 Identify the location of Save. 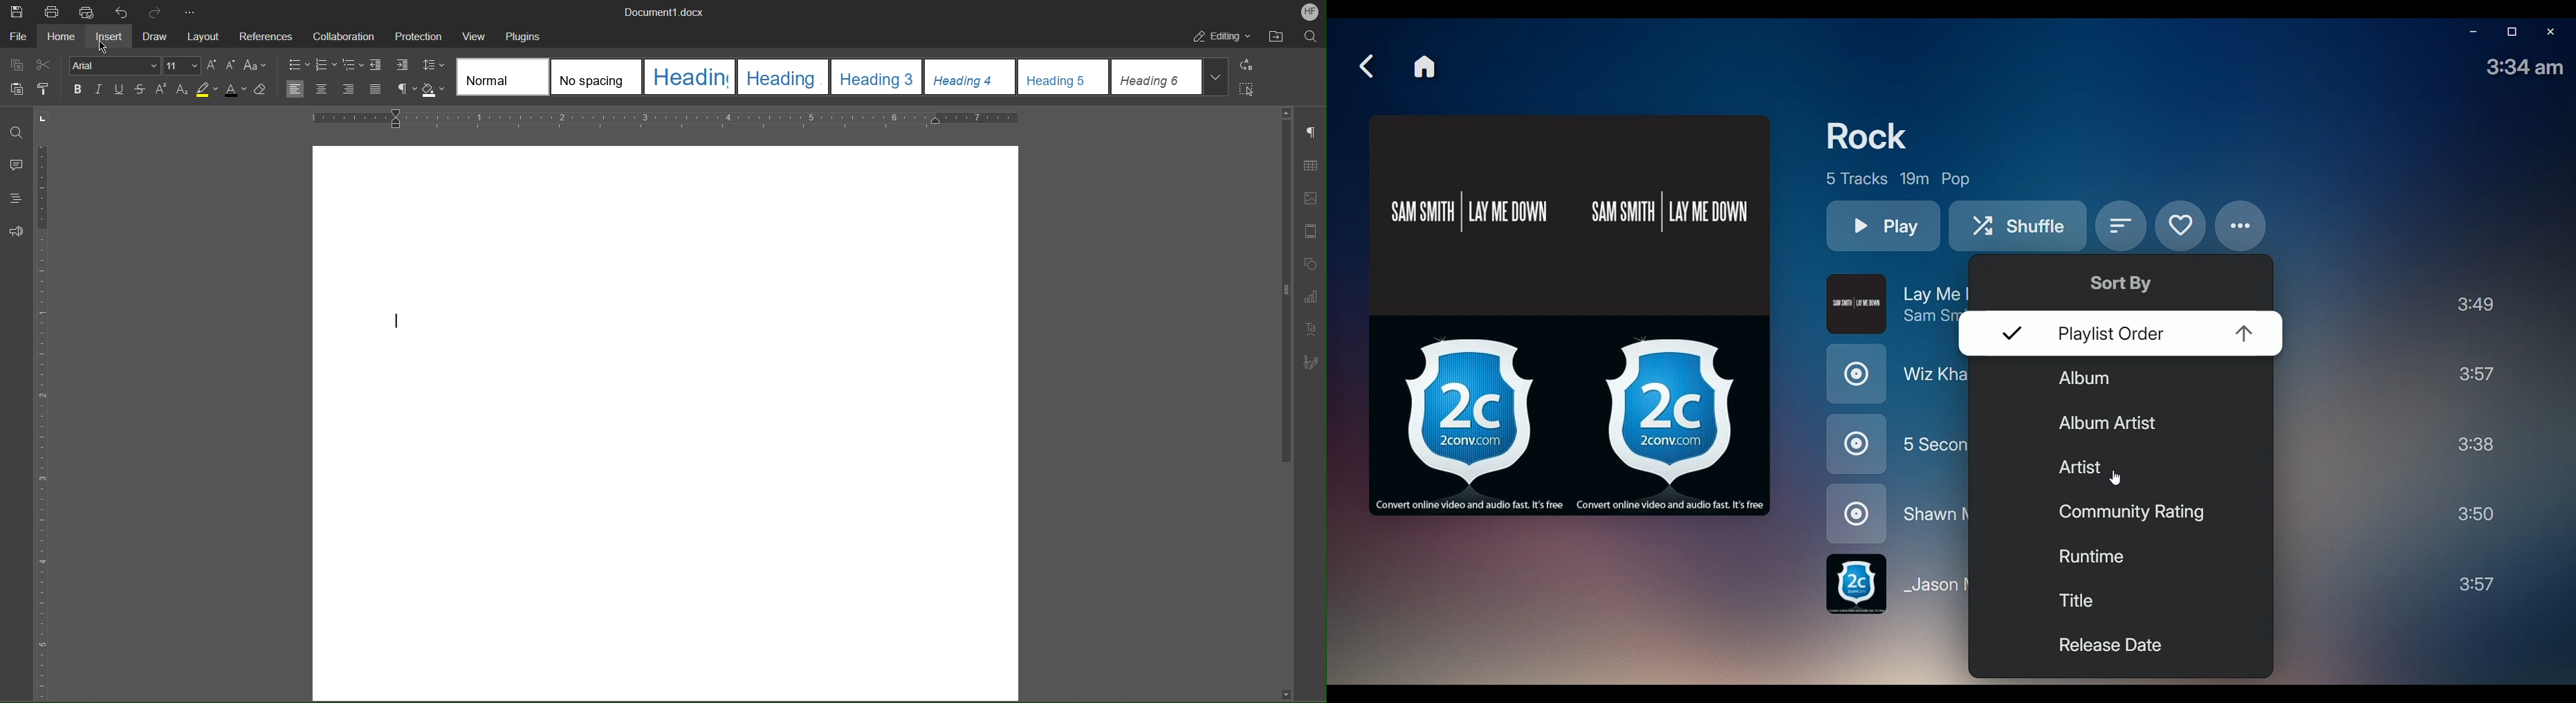
(16, 10).